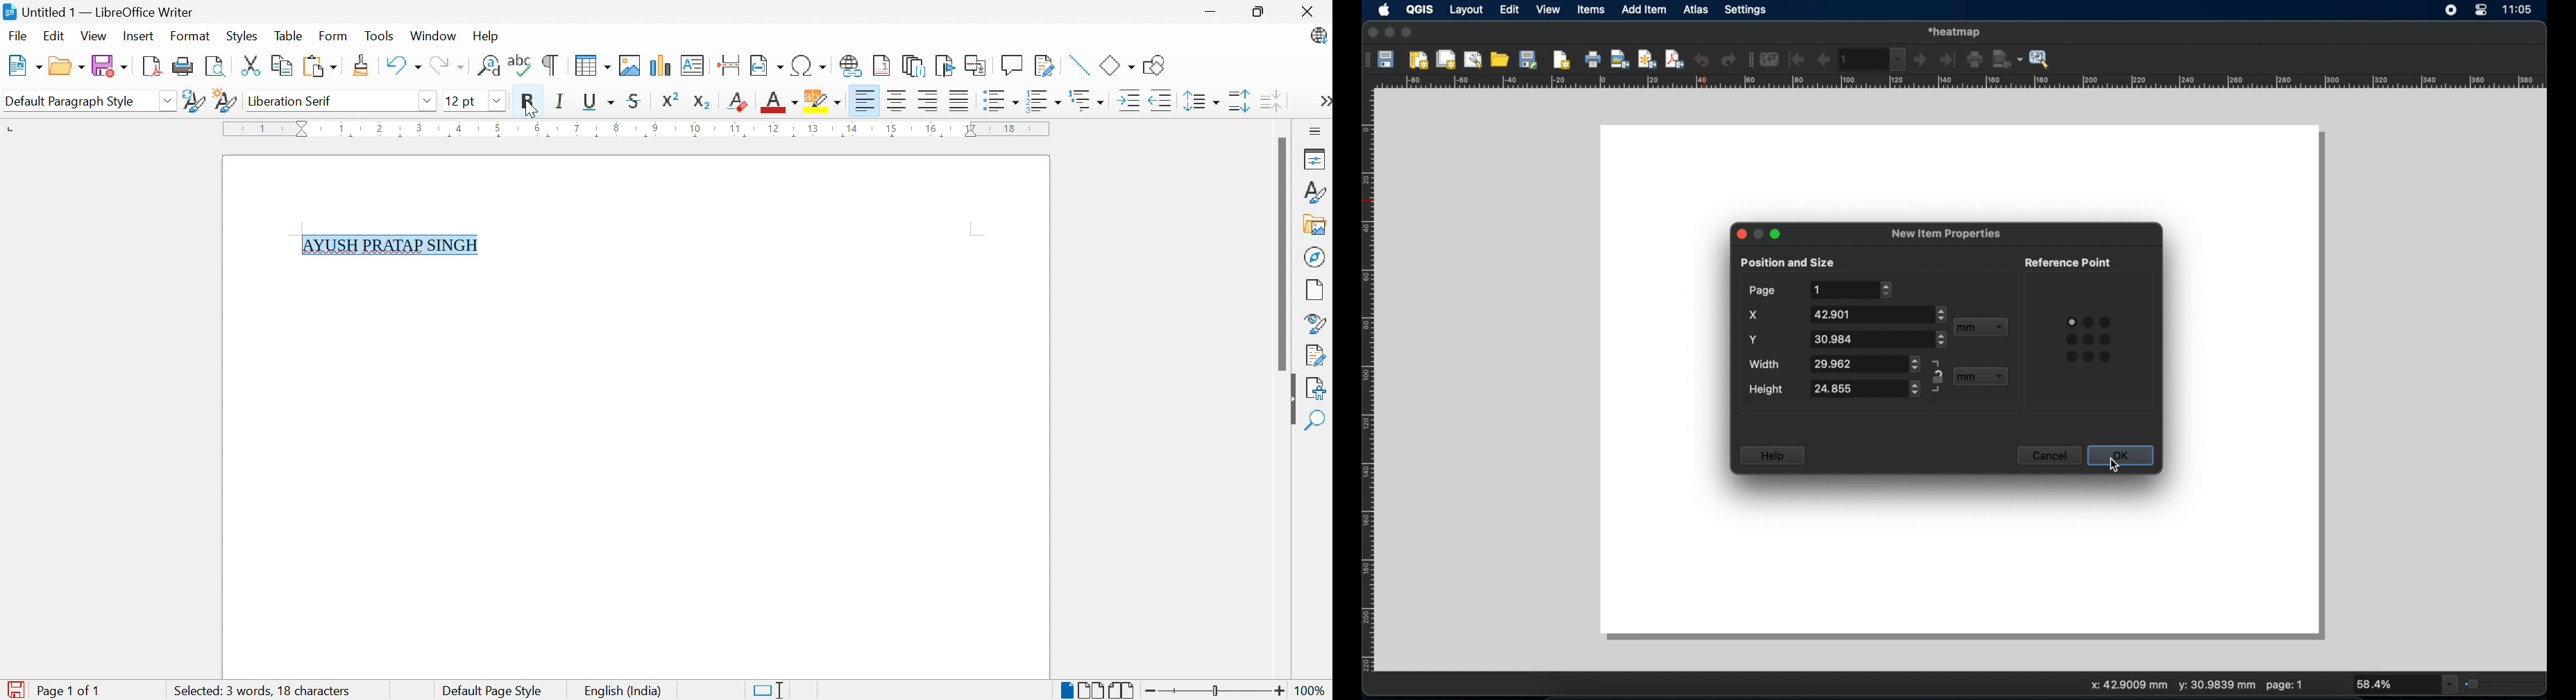 The image size is (2576, 700). What do you see at coordinates (97, 11) in the screenshot?
I see `Untitled 1 - LibreOffice Writer` at bounding box center [97, 11].